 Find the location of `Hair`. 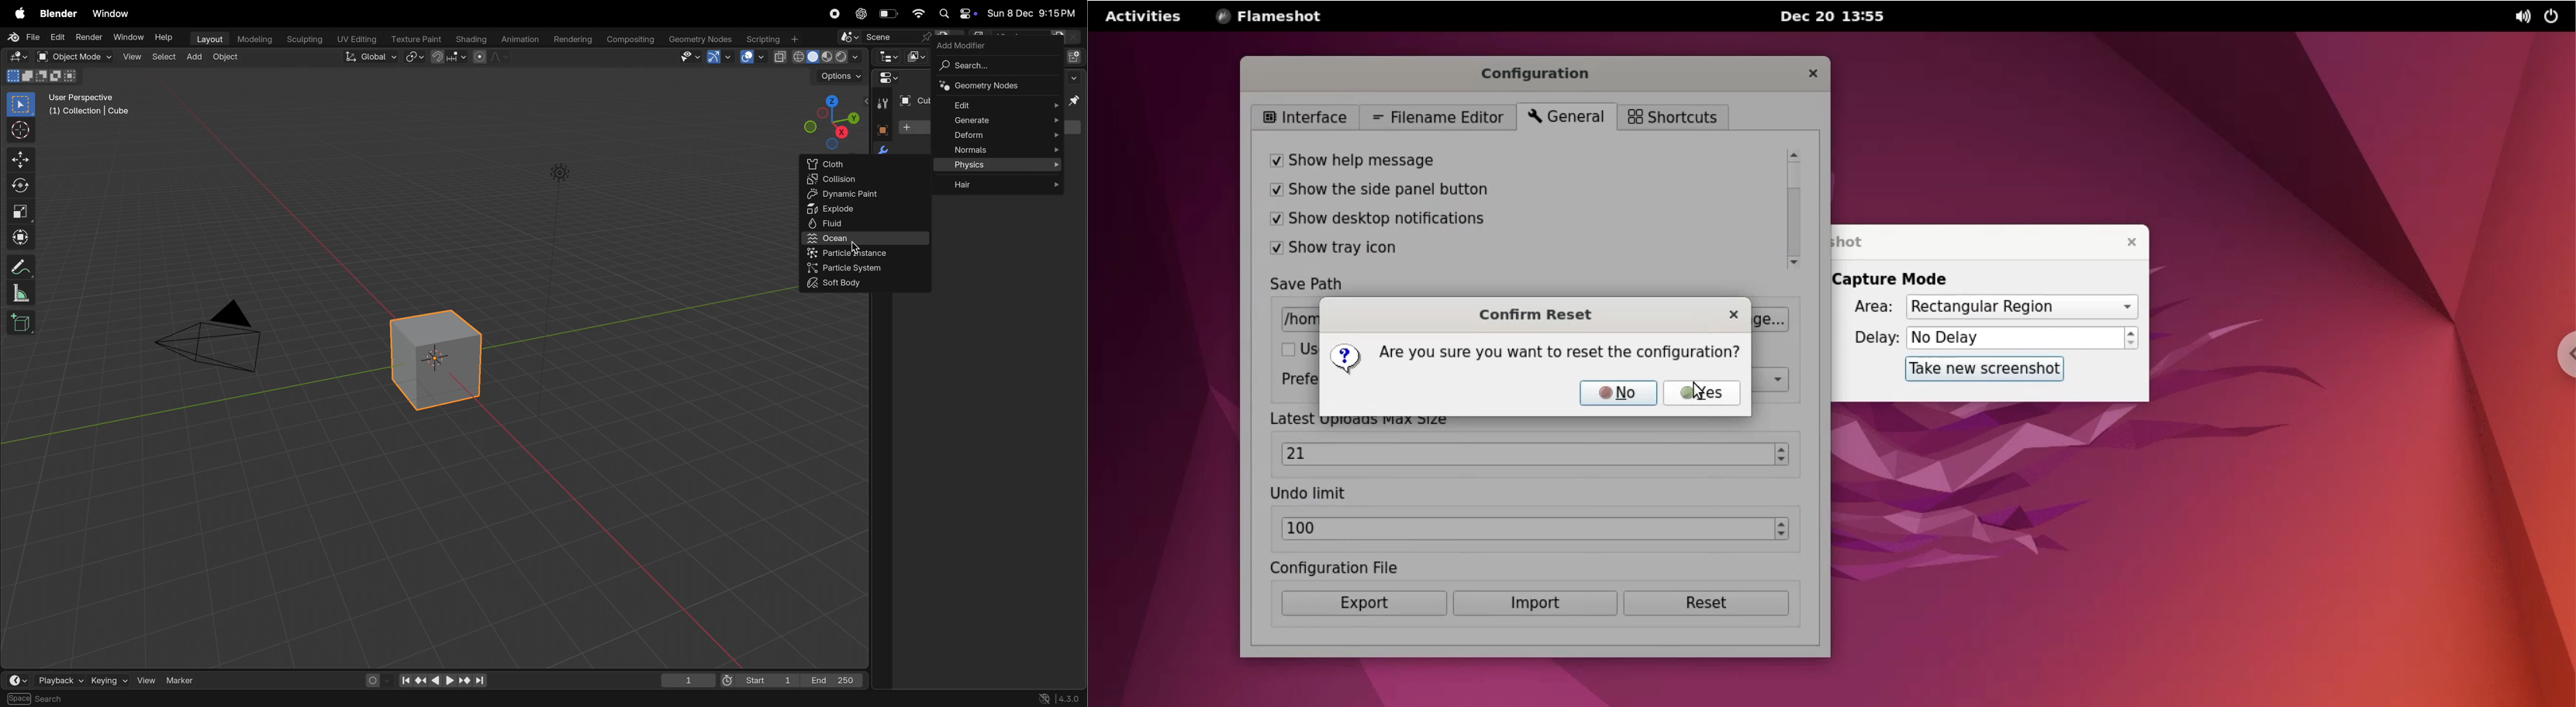

Hair is located at coordinates (1001, 183).